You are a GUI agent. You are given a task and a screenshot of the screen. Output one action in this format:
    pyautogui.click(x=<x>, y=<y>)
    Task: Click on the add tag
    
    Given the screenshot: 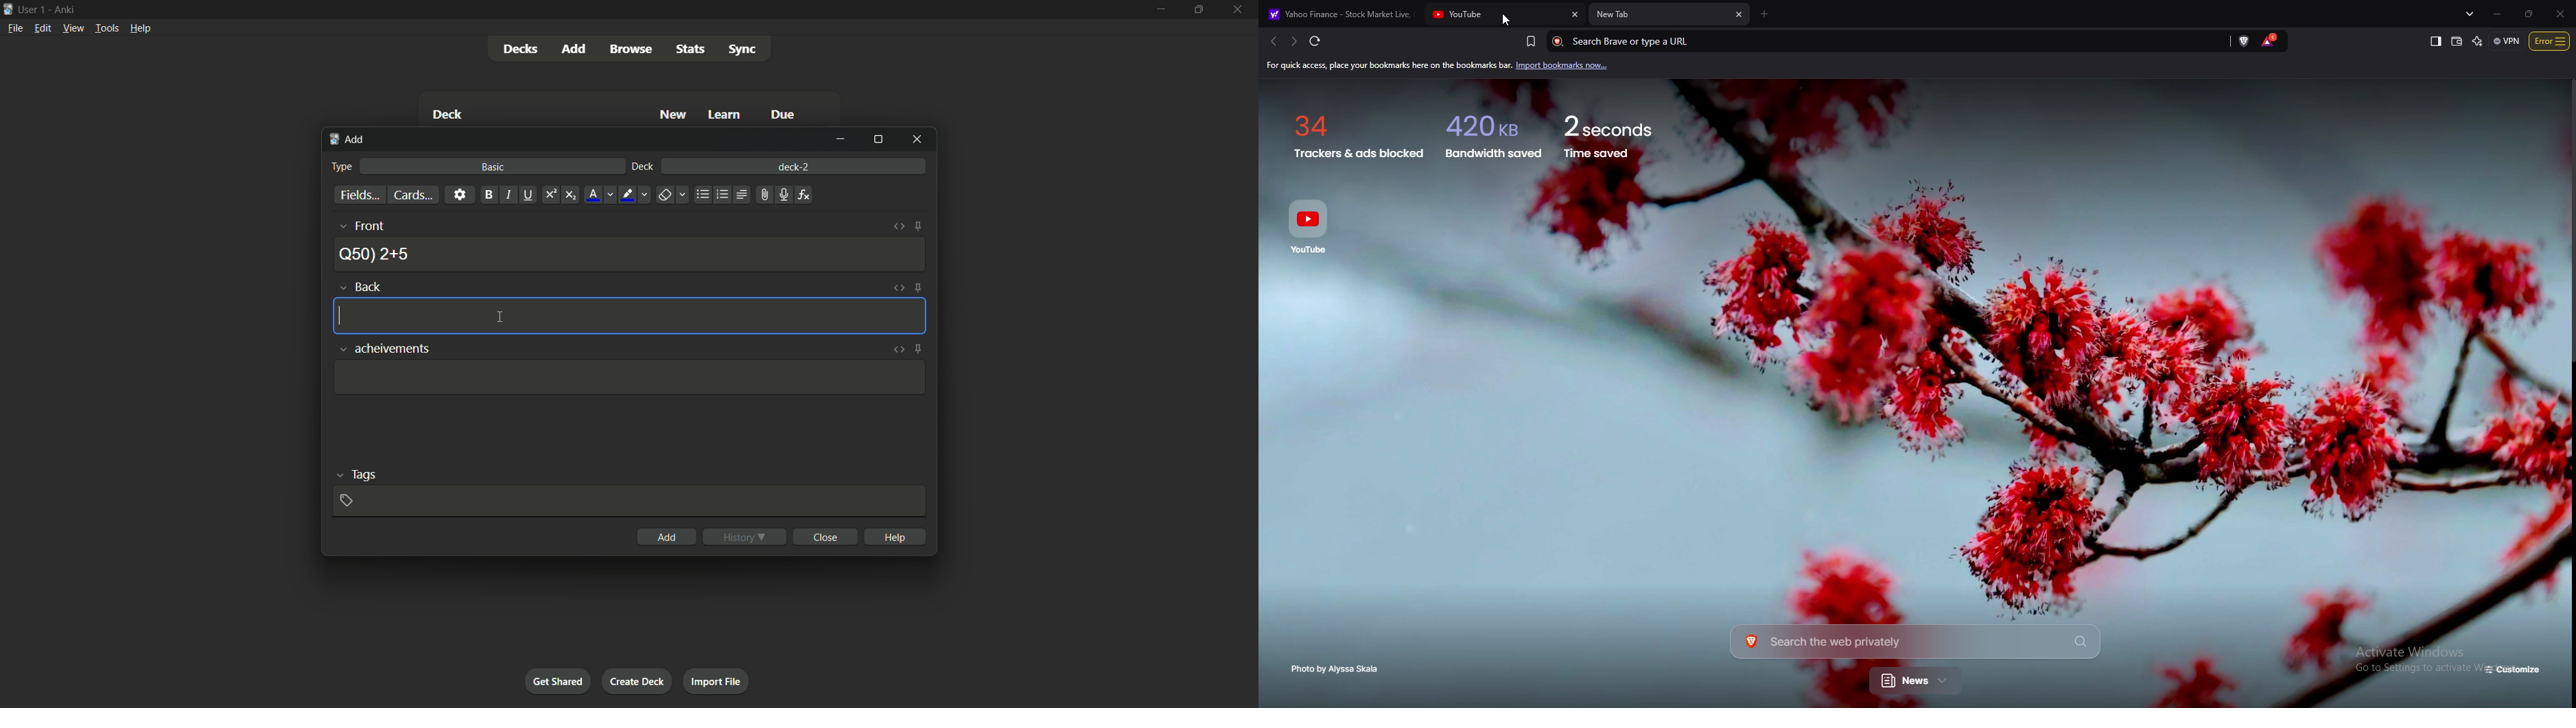 What is the action you would take?
    pyautogui.click(x=345, y=501)
    